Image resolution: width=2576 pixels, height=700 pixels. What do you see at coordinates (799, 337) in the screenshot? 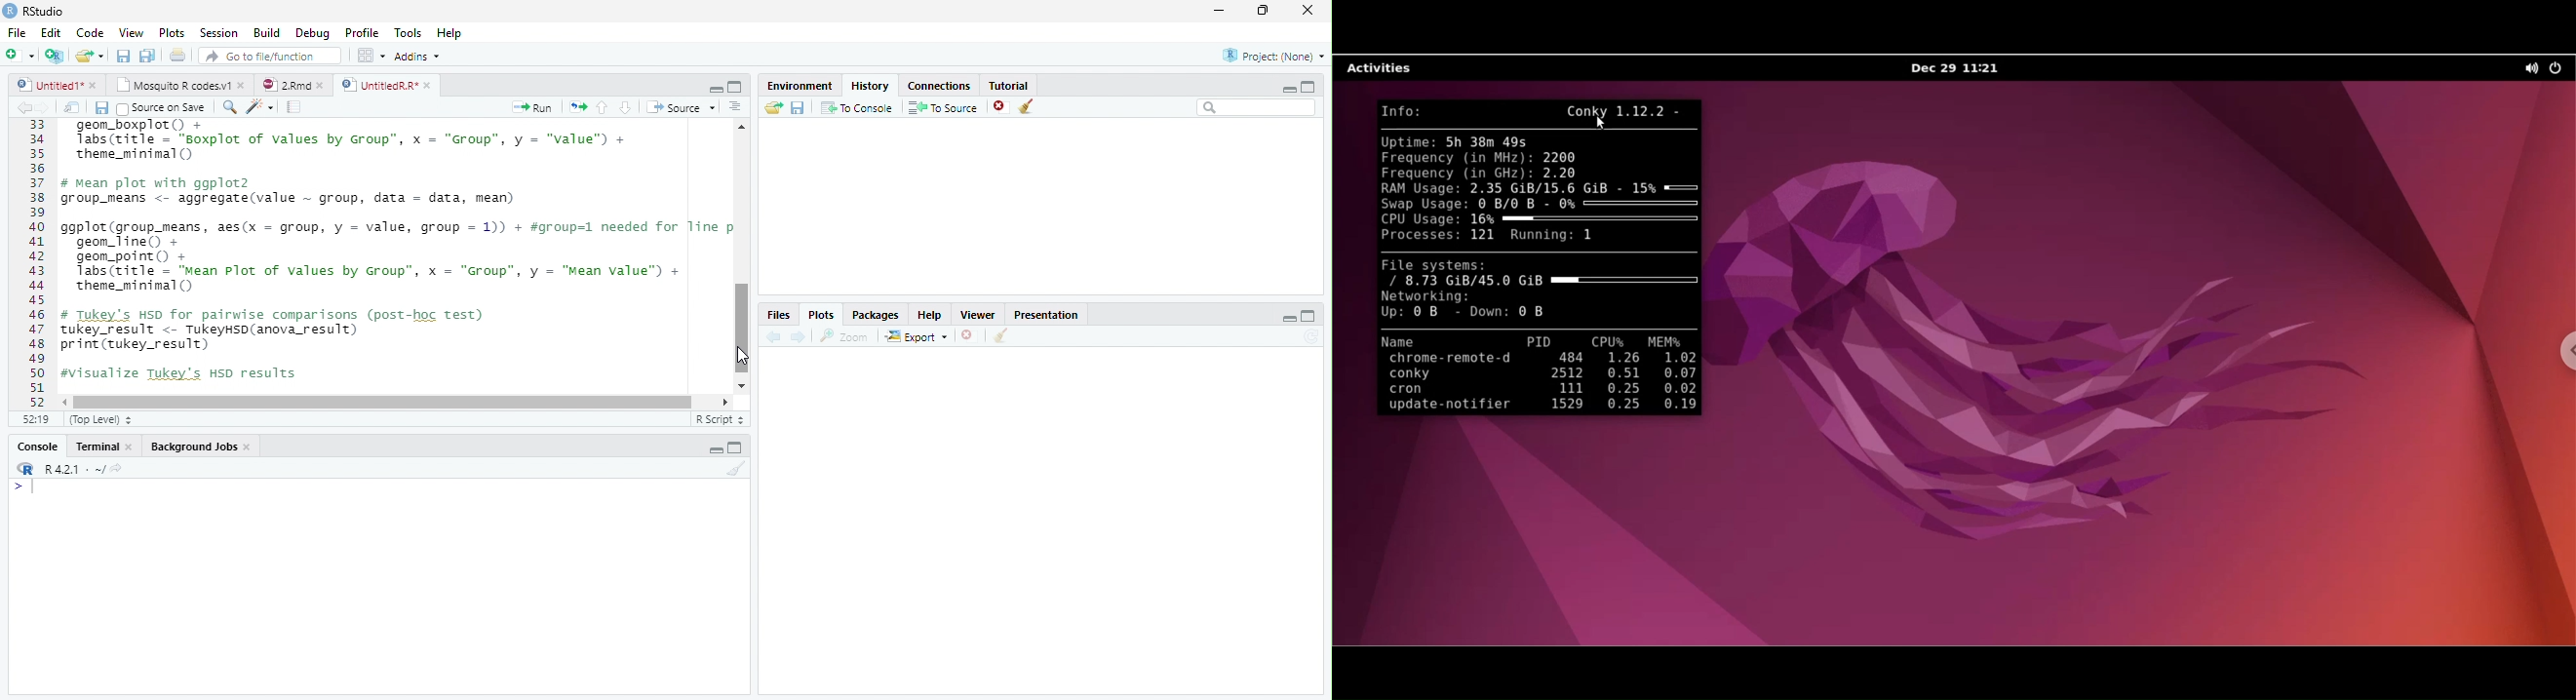
I see `Next` at bounding box center [799, 337].